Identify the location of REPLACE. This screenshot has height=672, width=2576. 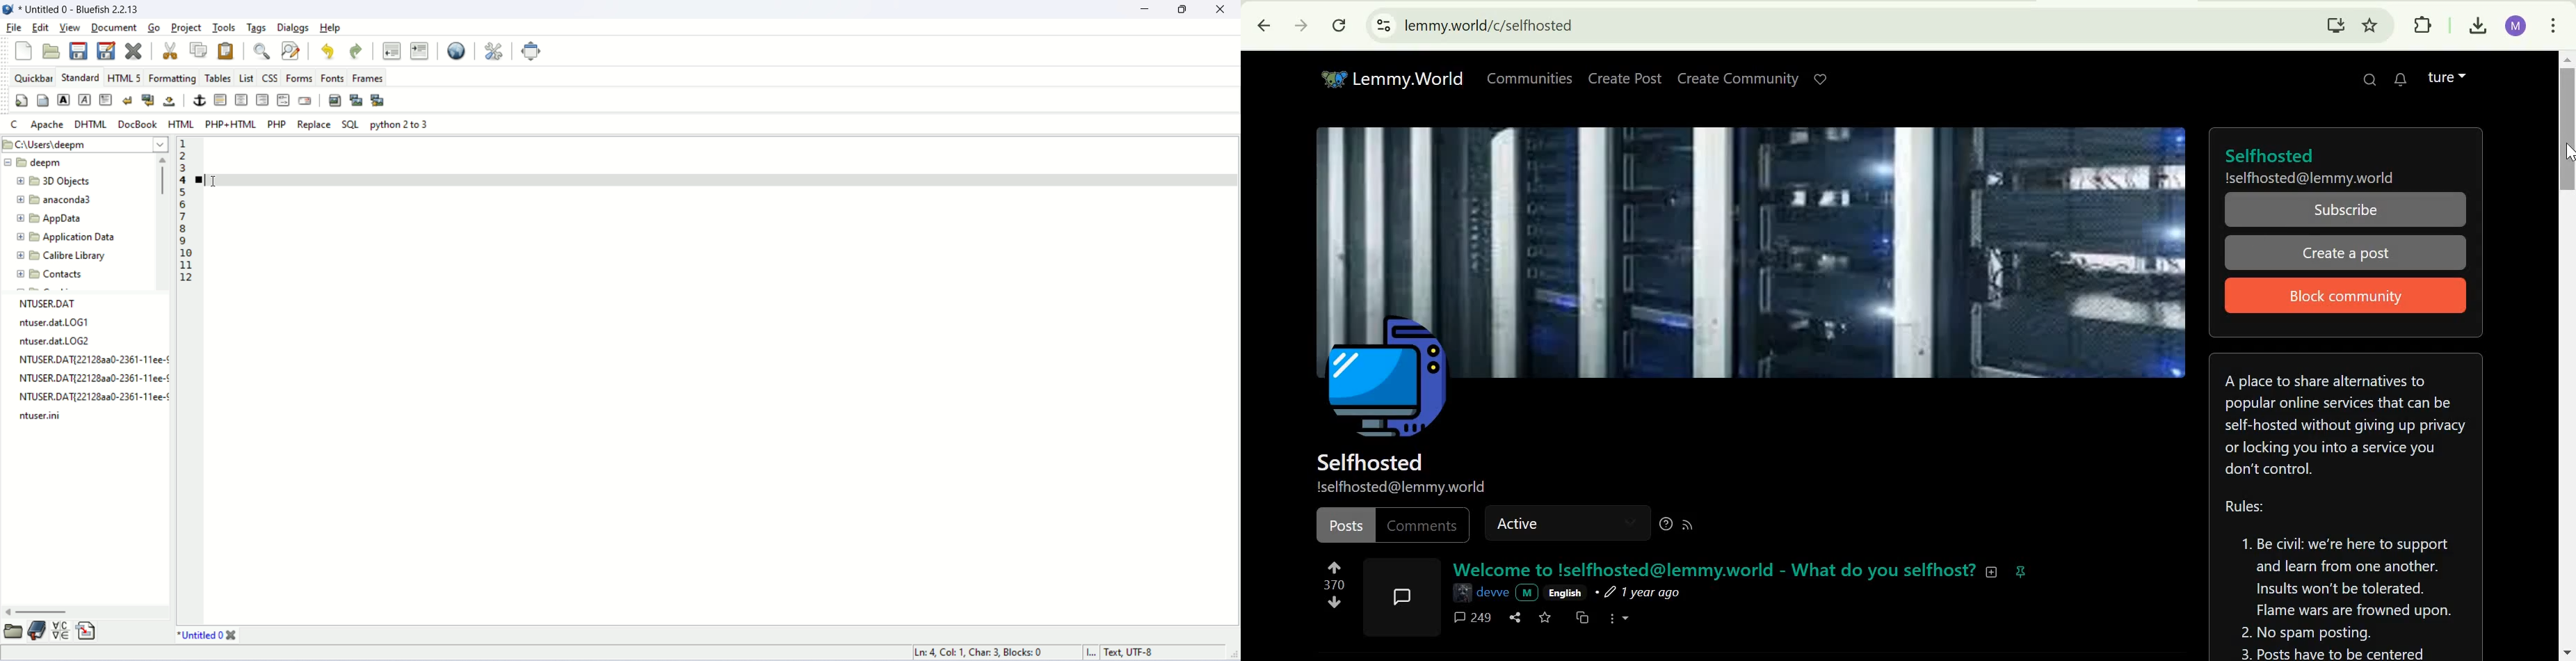
(315, 124).